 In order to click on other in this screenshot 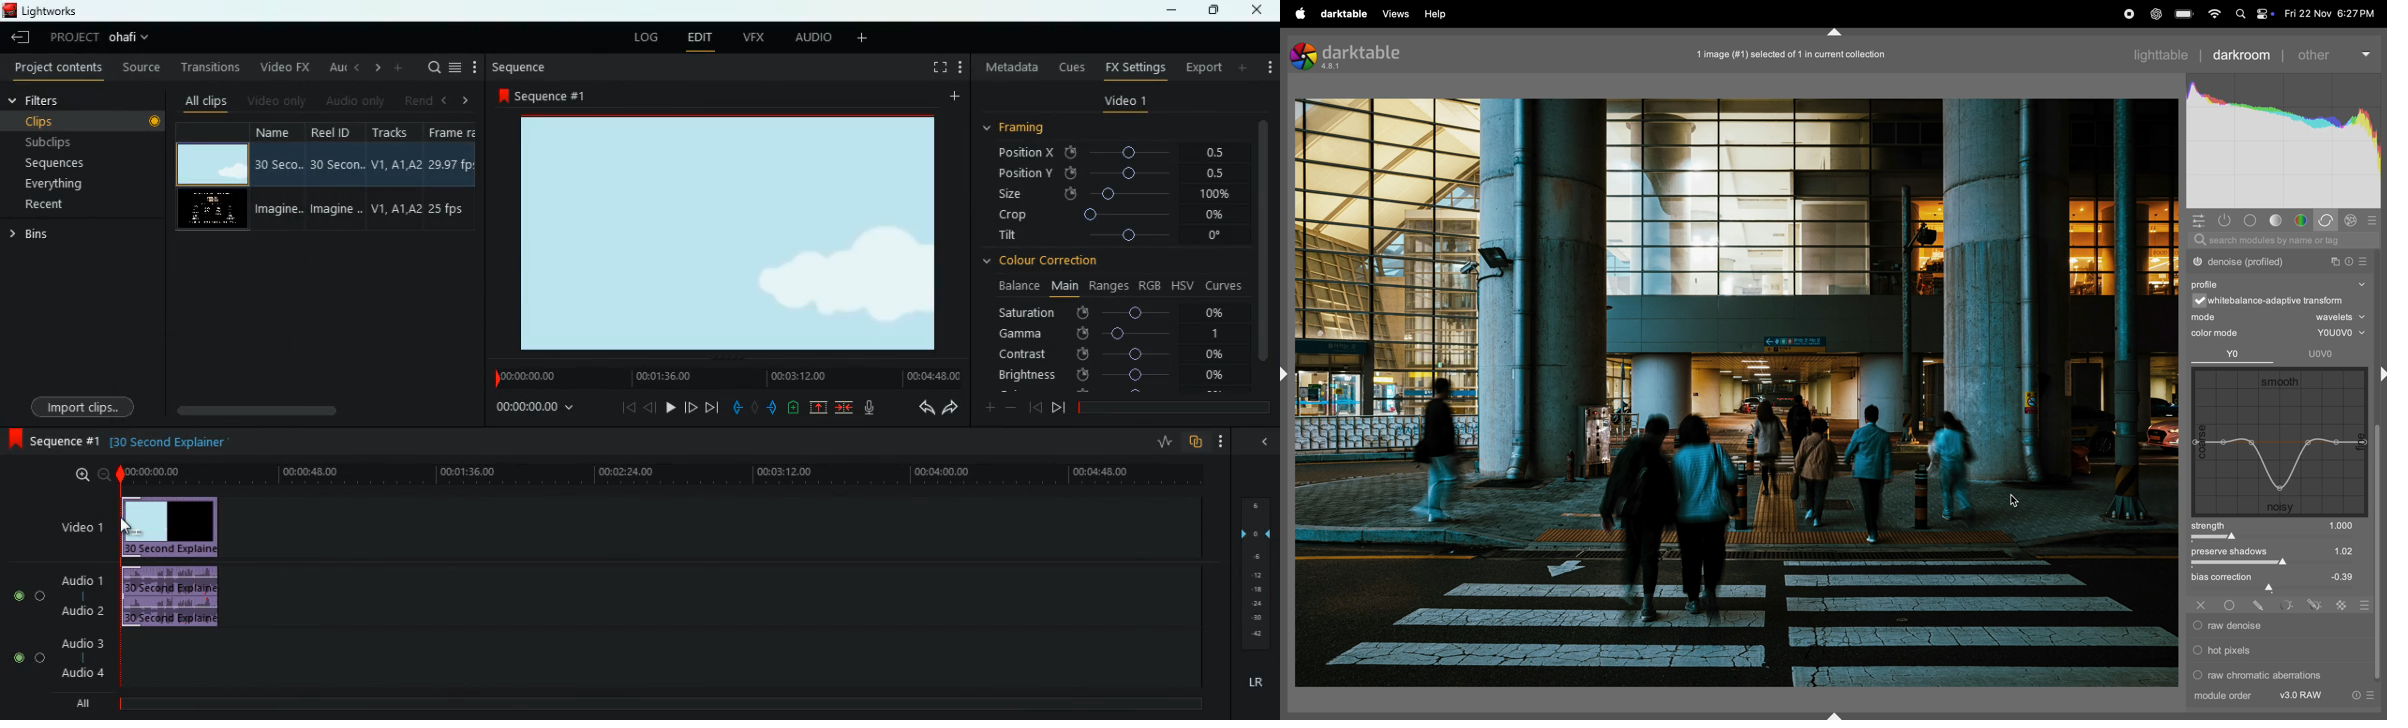, I will do `click(2331, 53)`.